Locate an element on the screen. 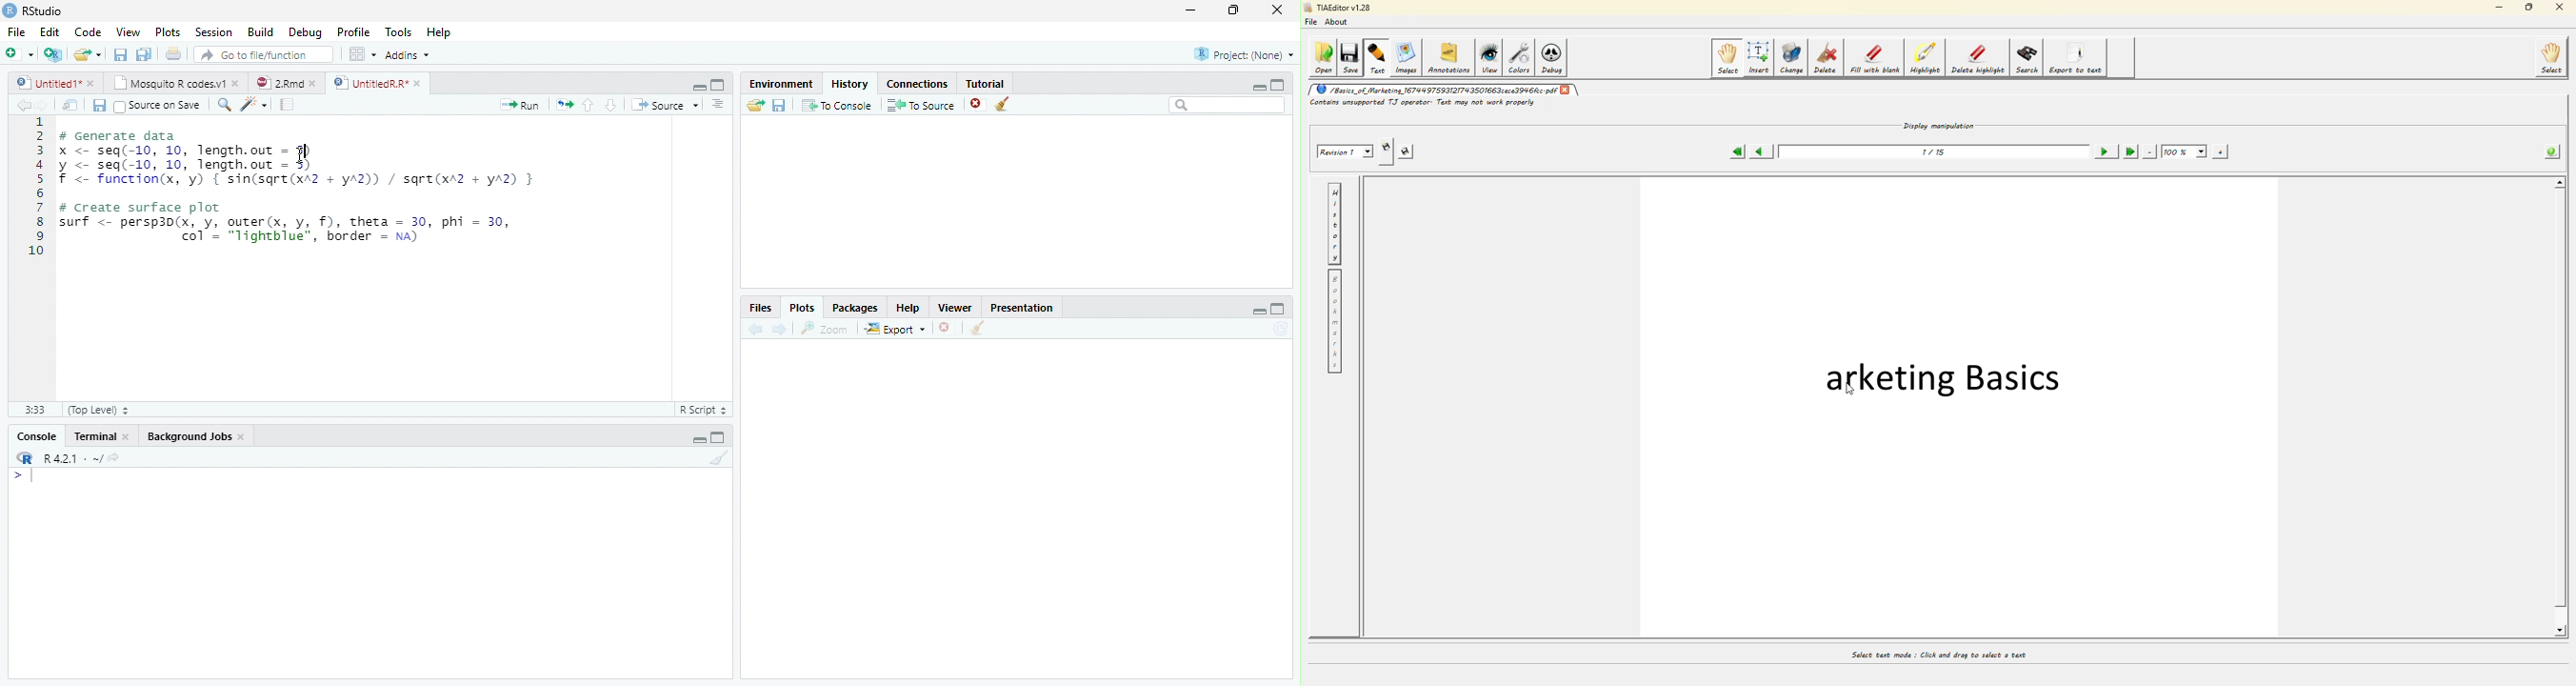 This screenshot has height=700, width=2576. Debug is located at coordinates (305, 31).